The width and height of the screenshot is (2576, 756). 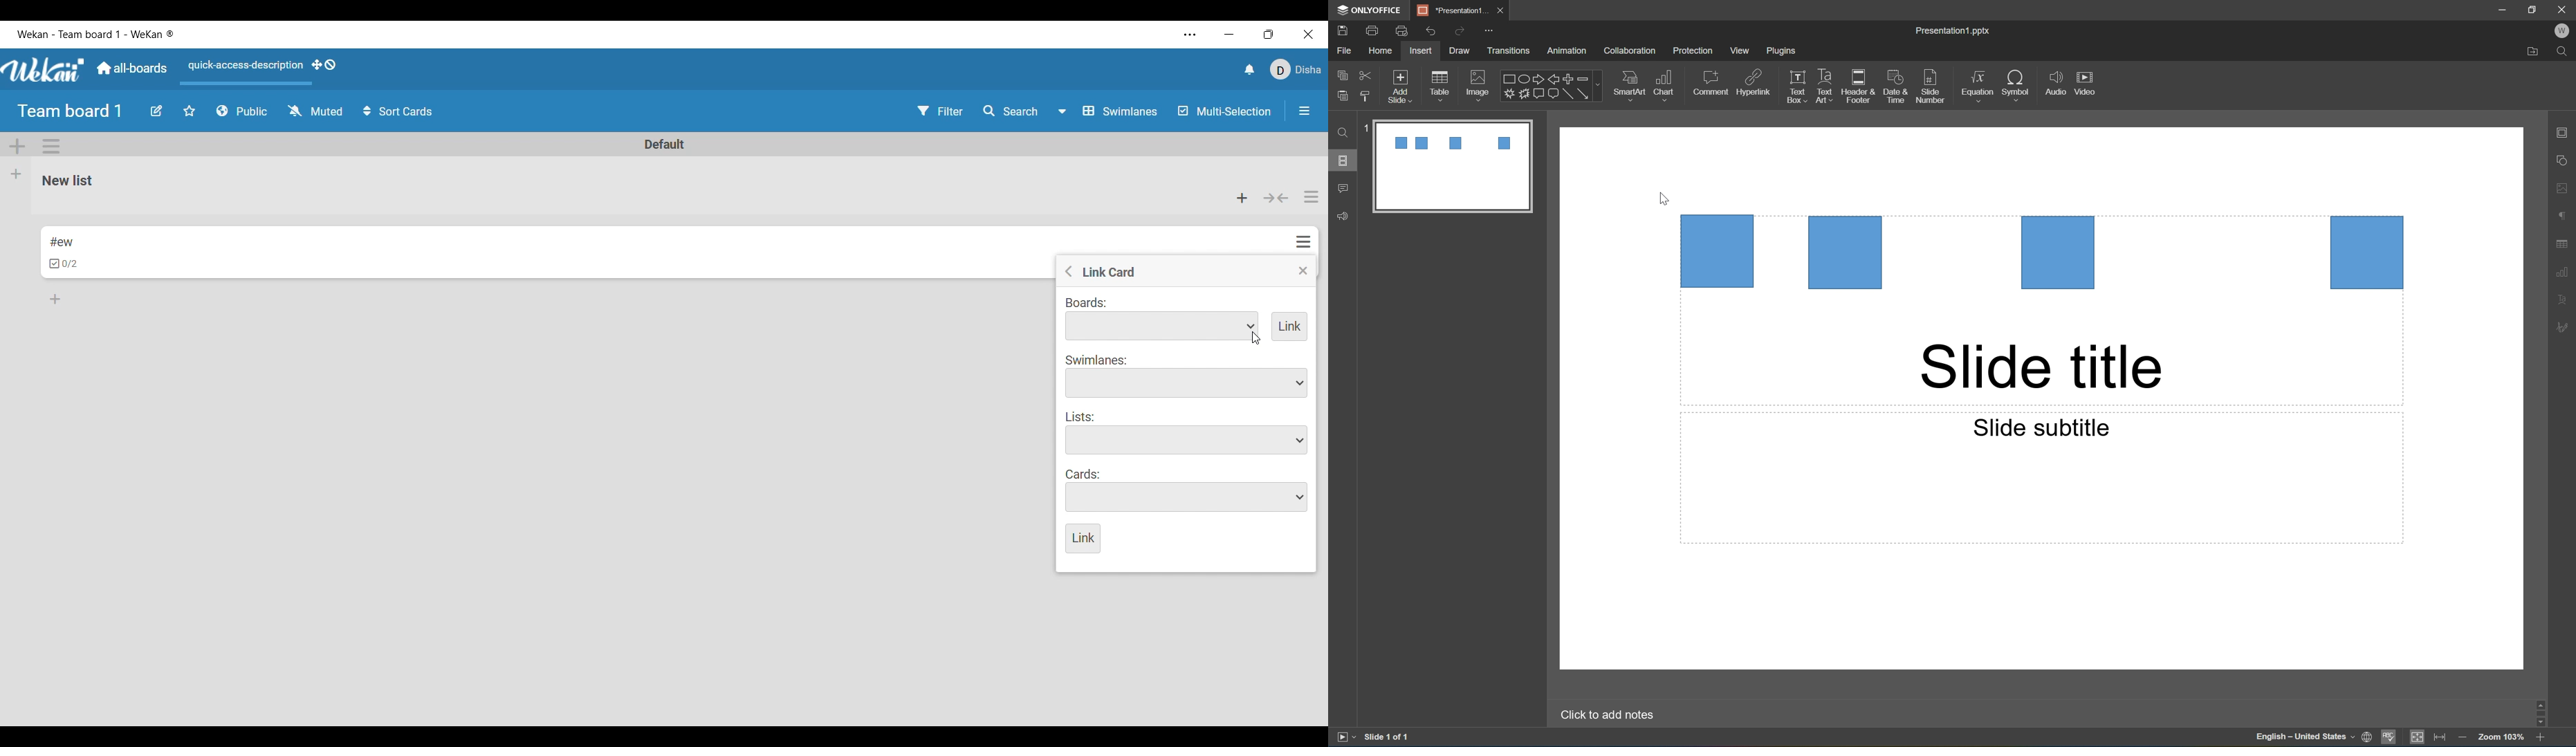 What do you see at coordinates (2544, 712) in the screenshot?
I see `scroll bar` at bounding box center [2544, 712].